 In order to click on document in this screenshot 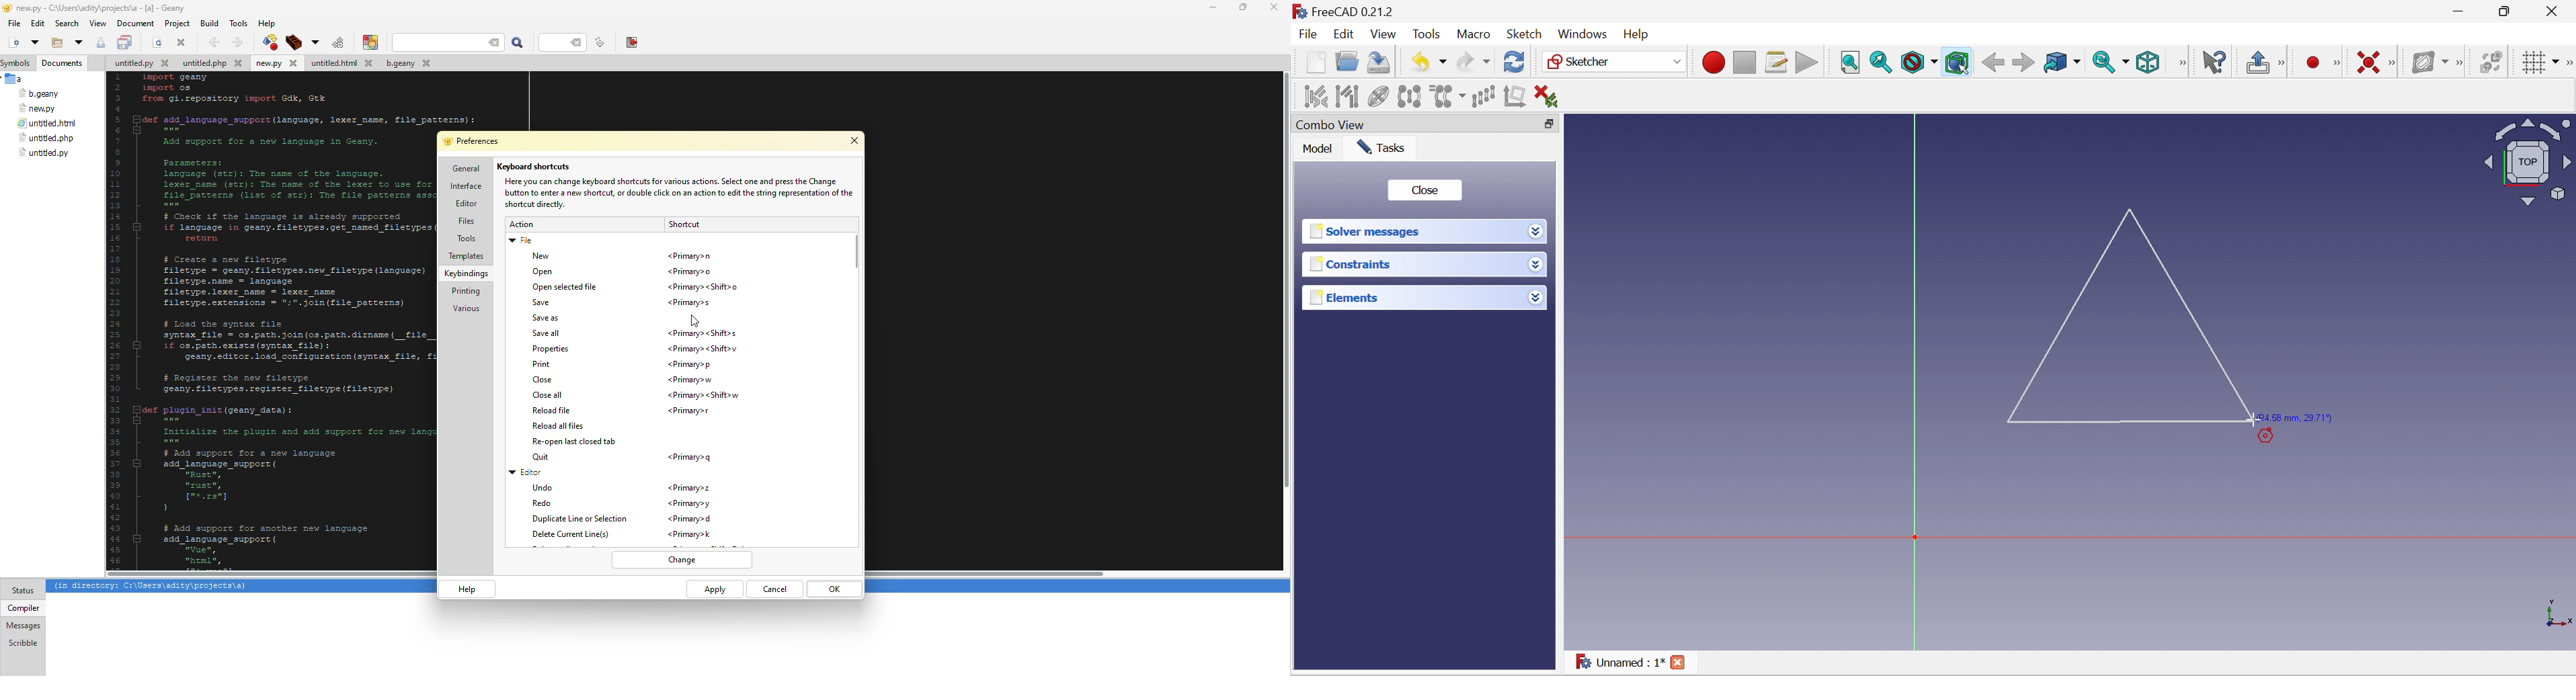, I will do `click(135, 24)`.